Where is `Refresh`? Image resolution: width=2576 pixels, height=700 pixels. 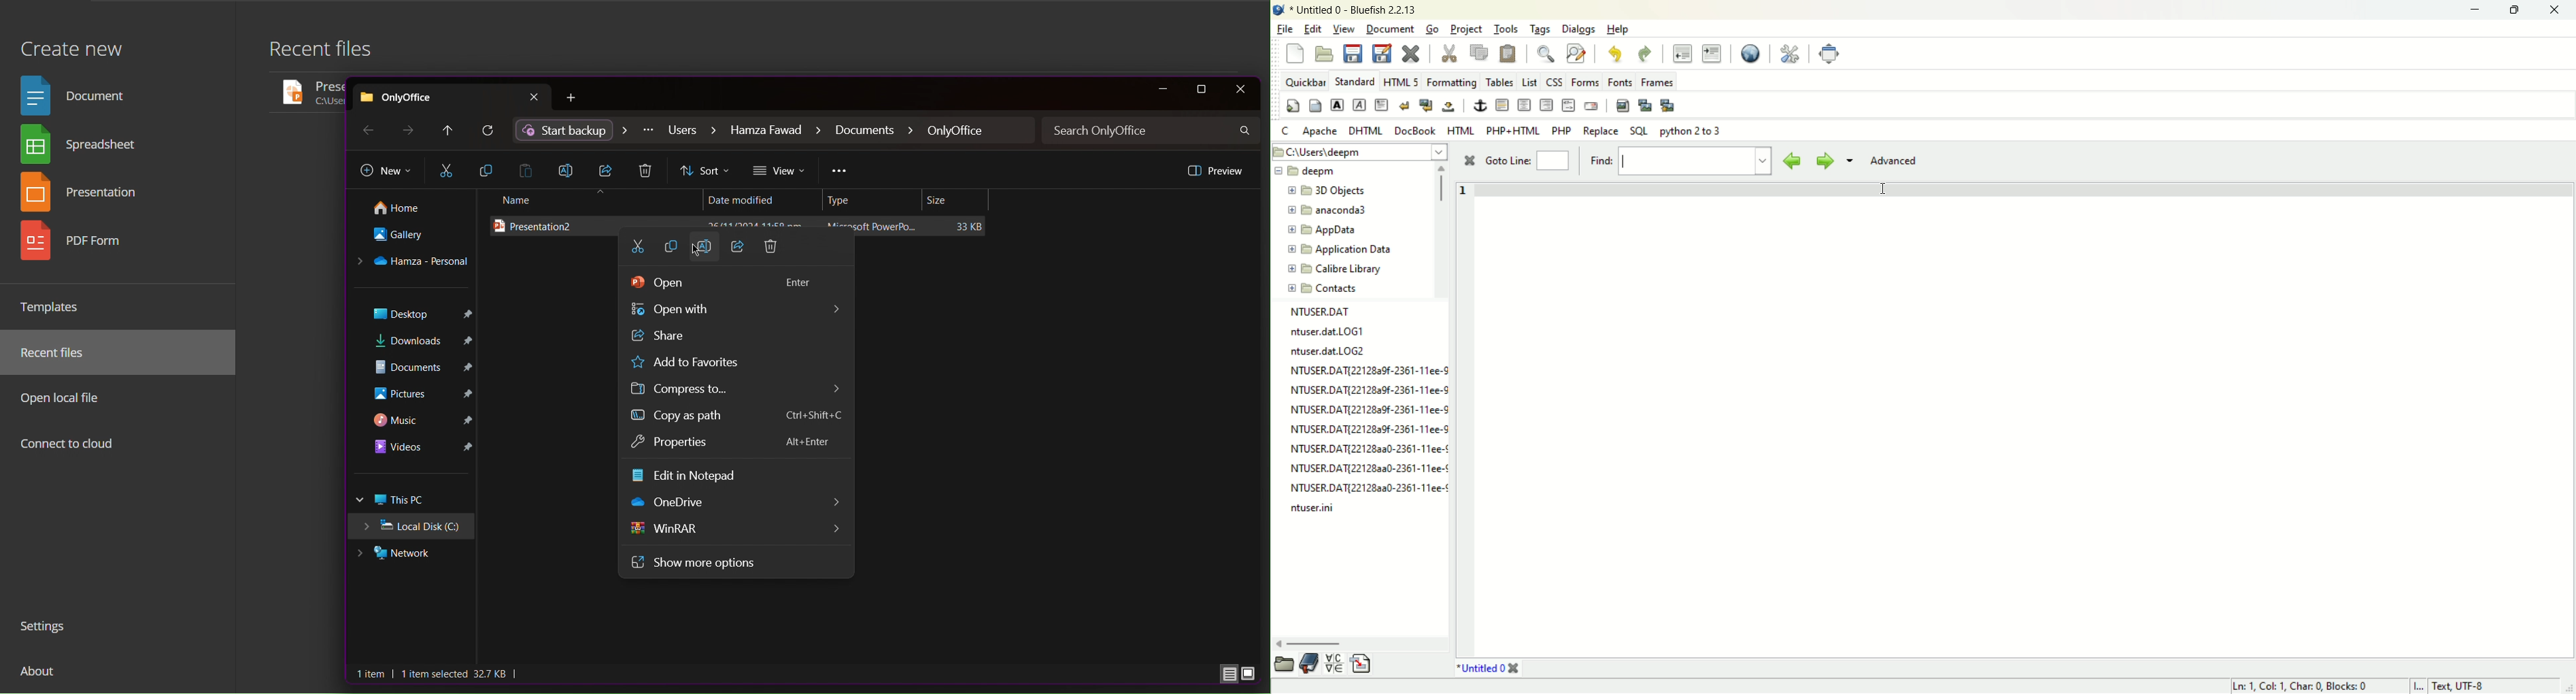
Refresh is located at coordinates (489, 131).